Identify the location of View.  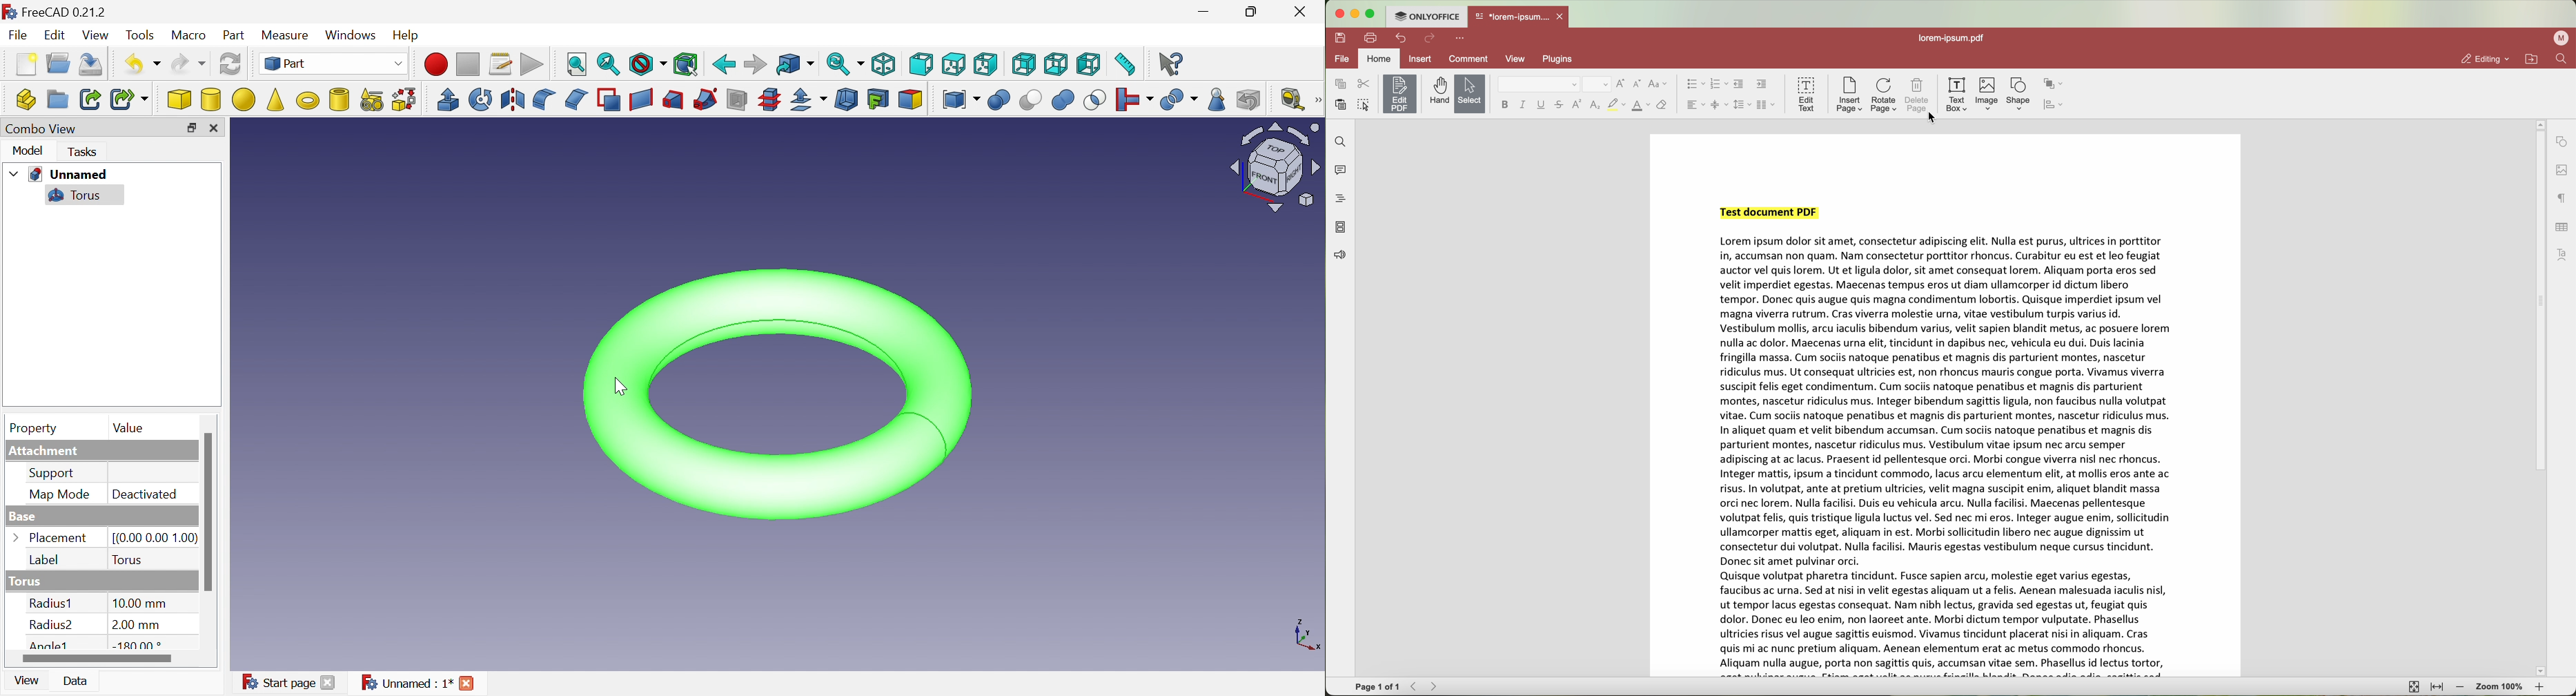
(97, 35).